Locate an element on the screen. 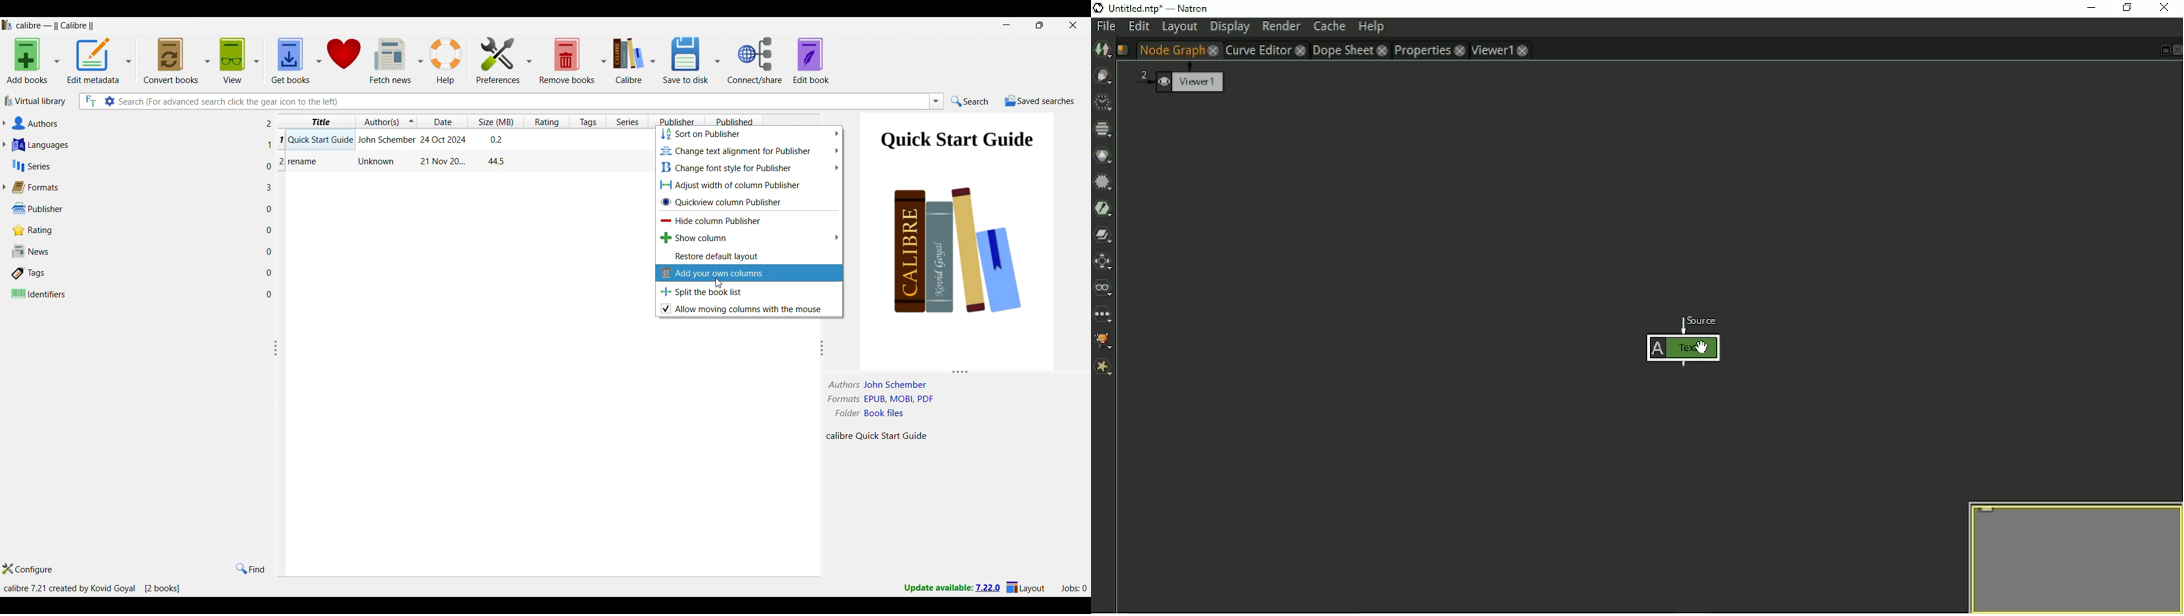  Render is located at coordinates (1281, 27).